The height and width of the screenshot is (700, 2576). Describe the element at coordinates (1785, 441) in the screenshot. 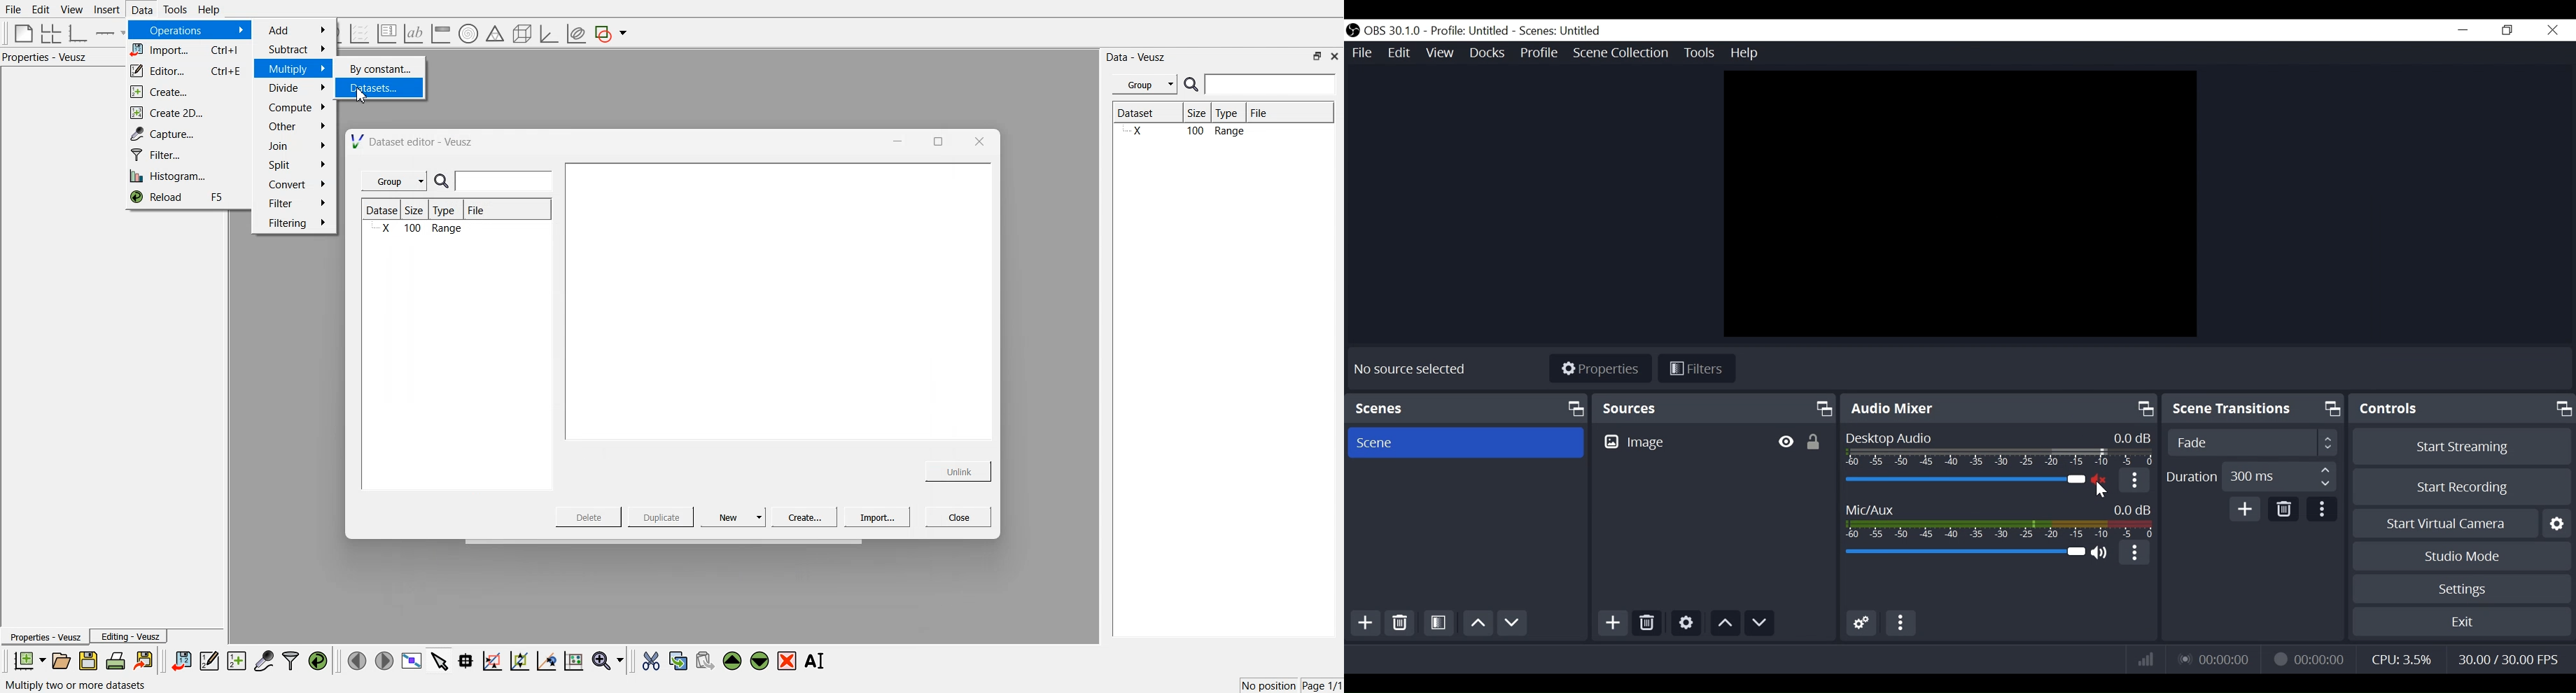

I see `Hide/Display Source` at that location.